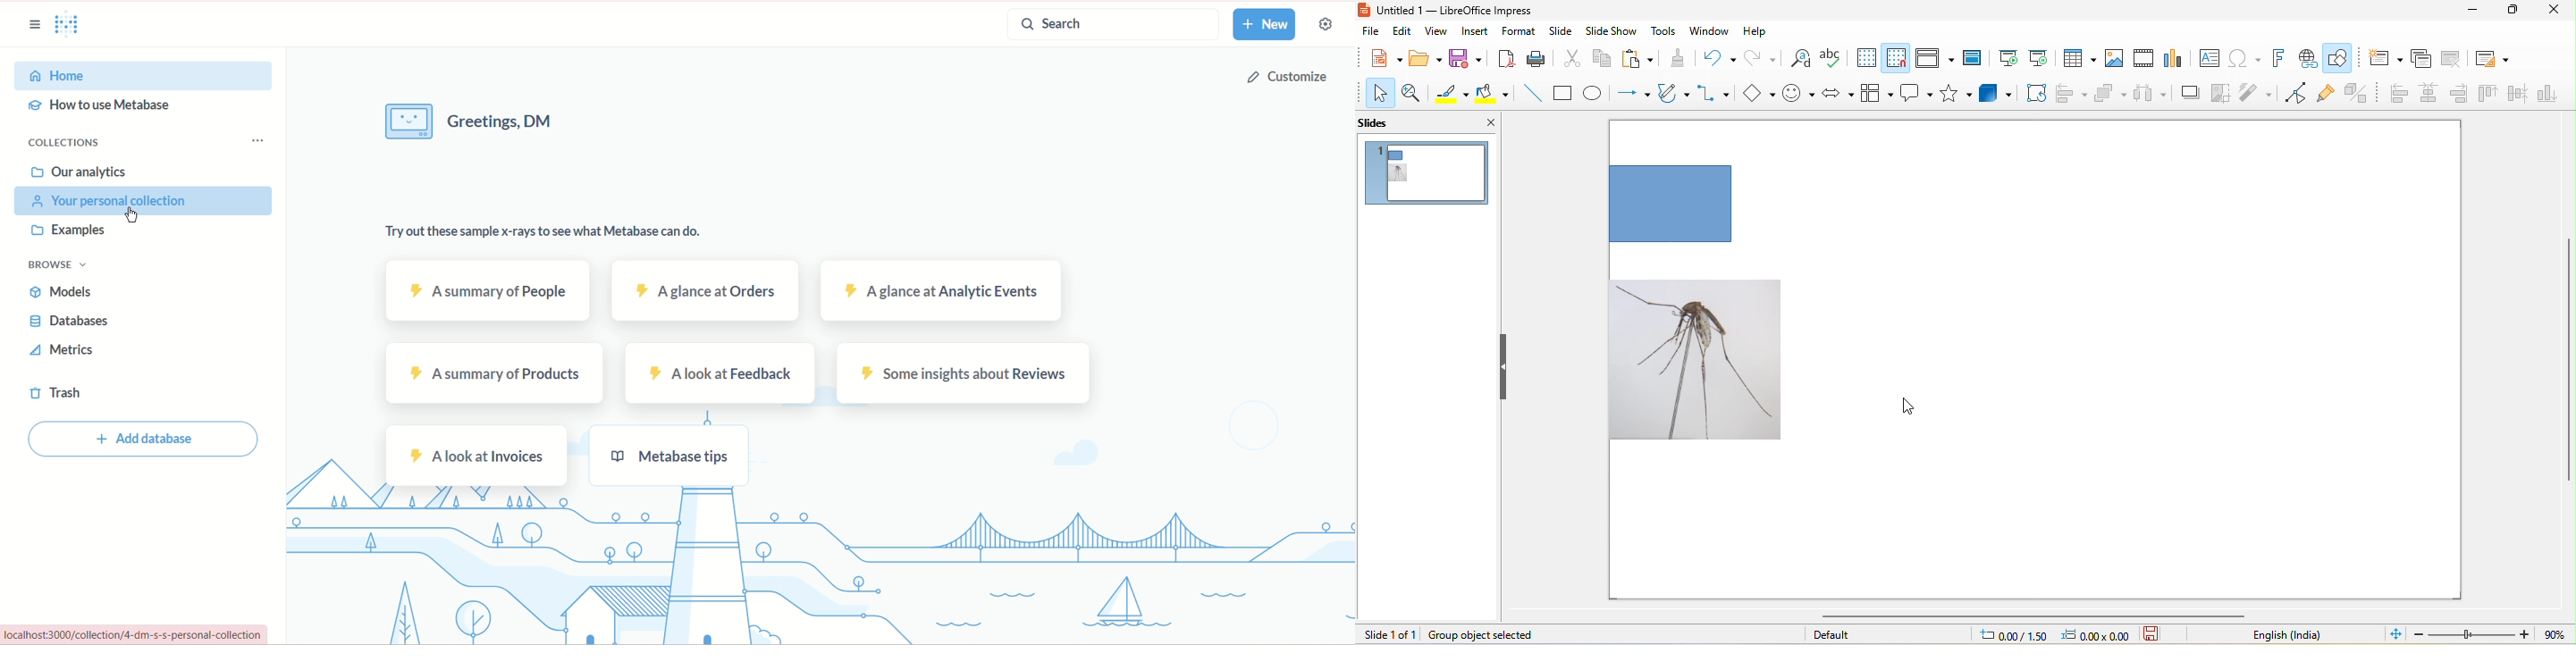 The height and width of the screenshot is (672, 2576). I want to click on localhost:3000/collection/4-dm-s-s-personal-collection, so click(133, 634).